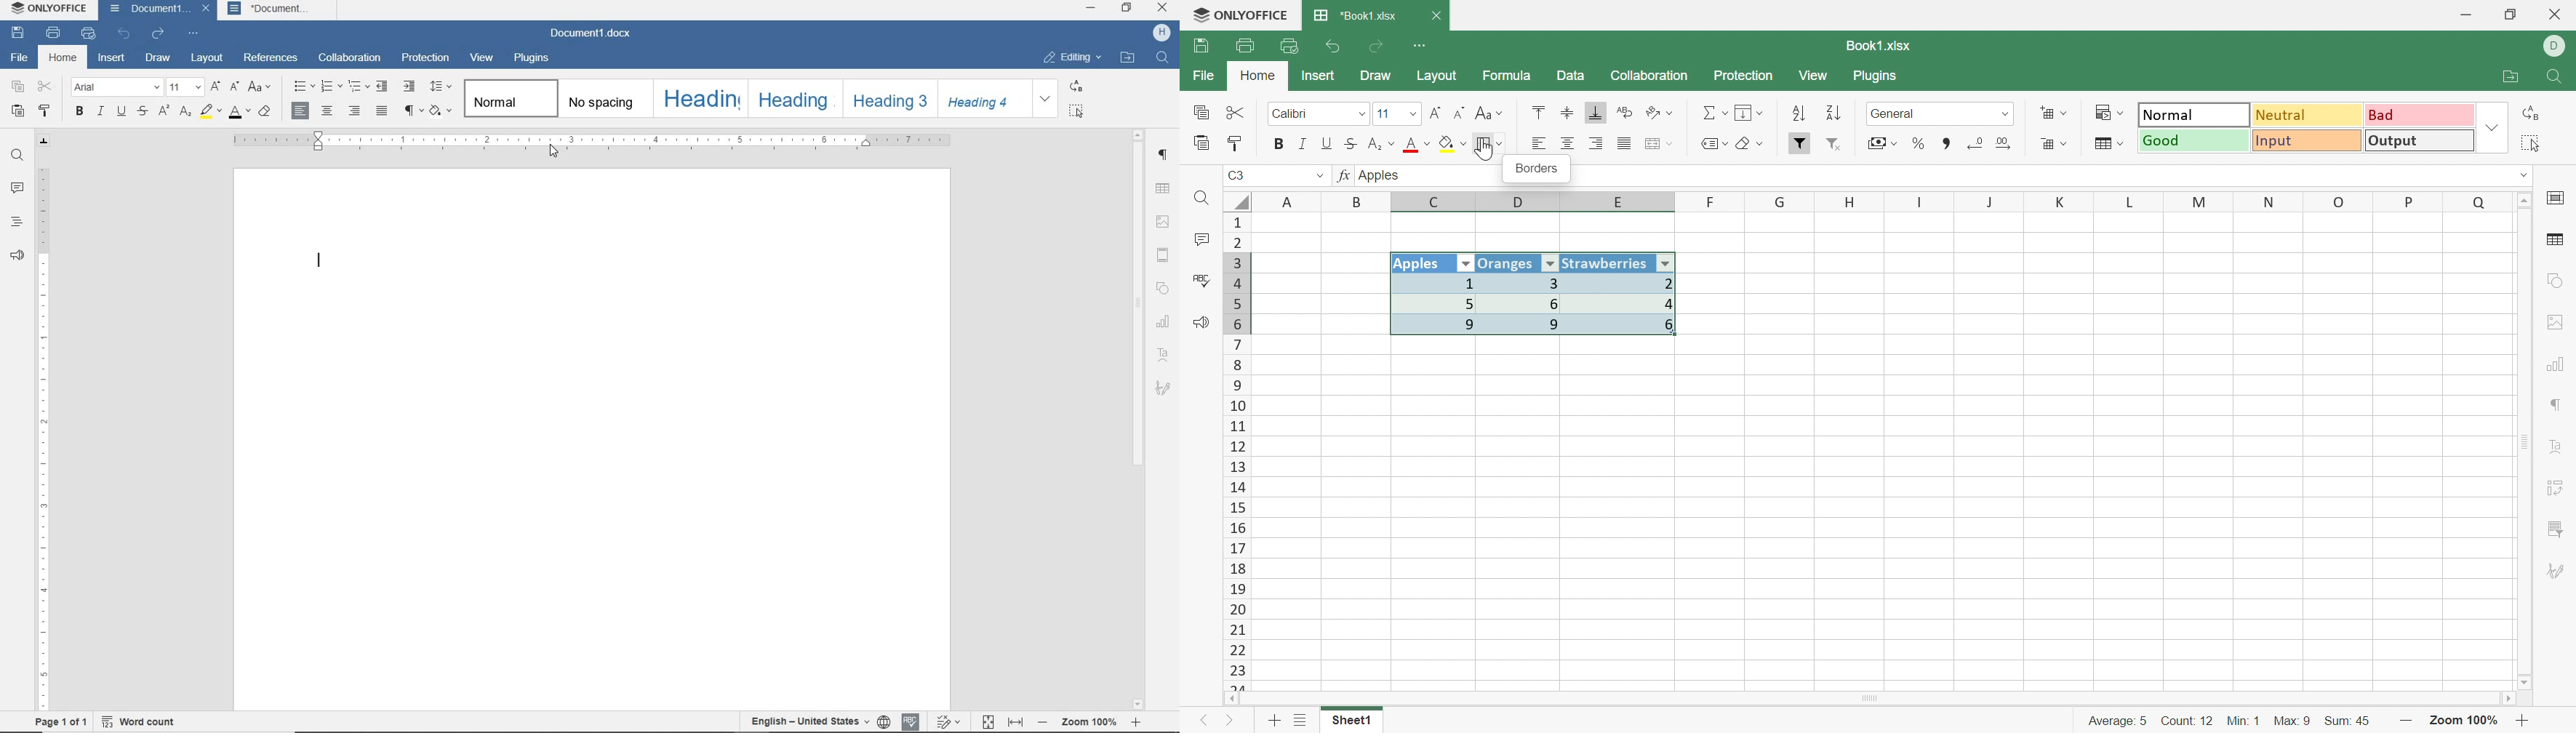 The height and width of the screenshot is (756, 2576). What do you see at coordinates (1274, 720) in the screenshot?
I see `Add sheet` at bounding box center [1274, 720].